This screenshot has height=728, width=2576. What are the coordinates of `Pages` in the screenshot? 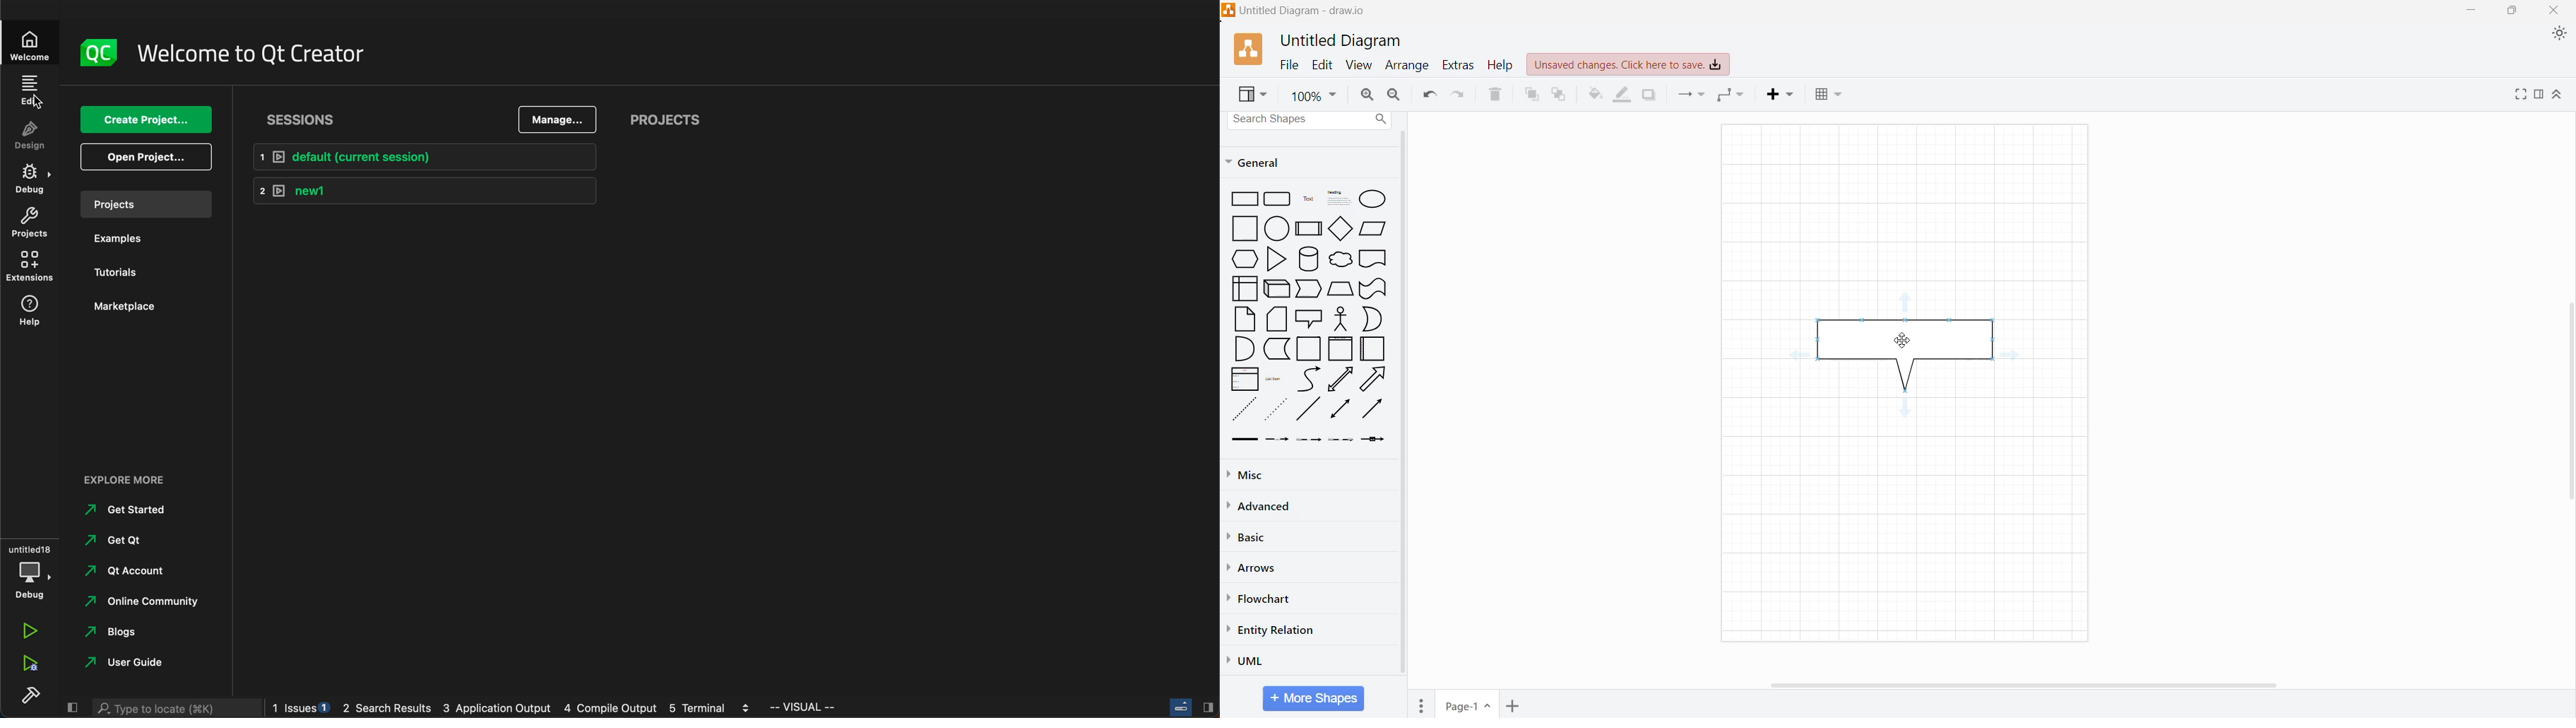 It's located at (1421, 704).